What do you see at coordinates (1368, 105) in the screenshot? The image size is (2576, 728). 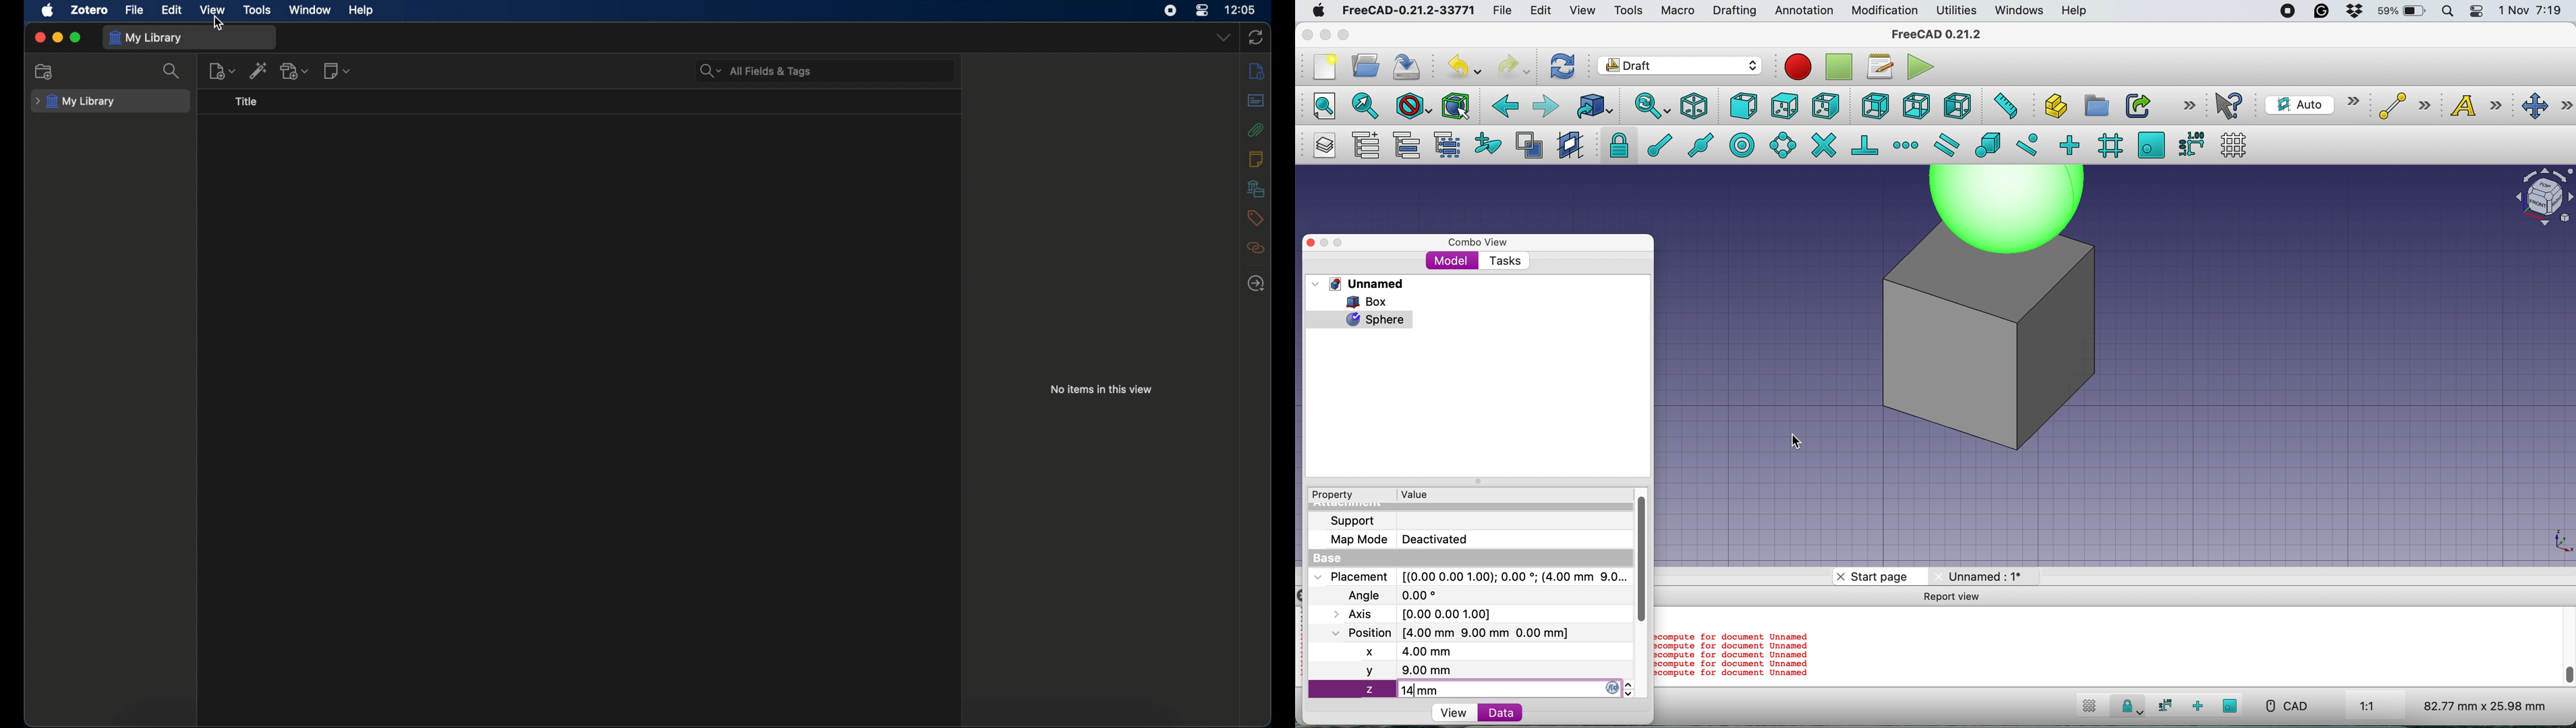 I see `fit selections` at bounding box center [1368, 105].